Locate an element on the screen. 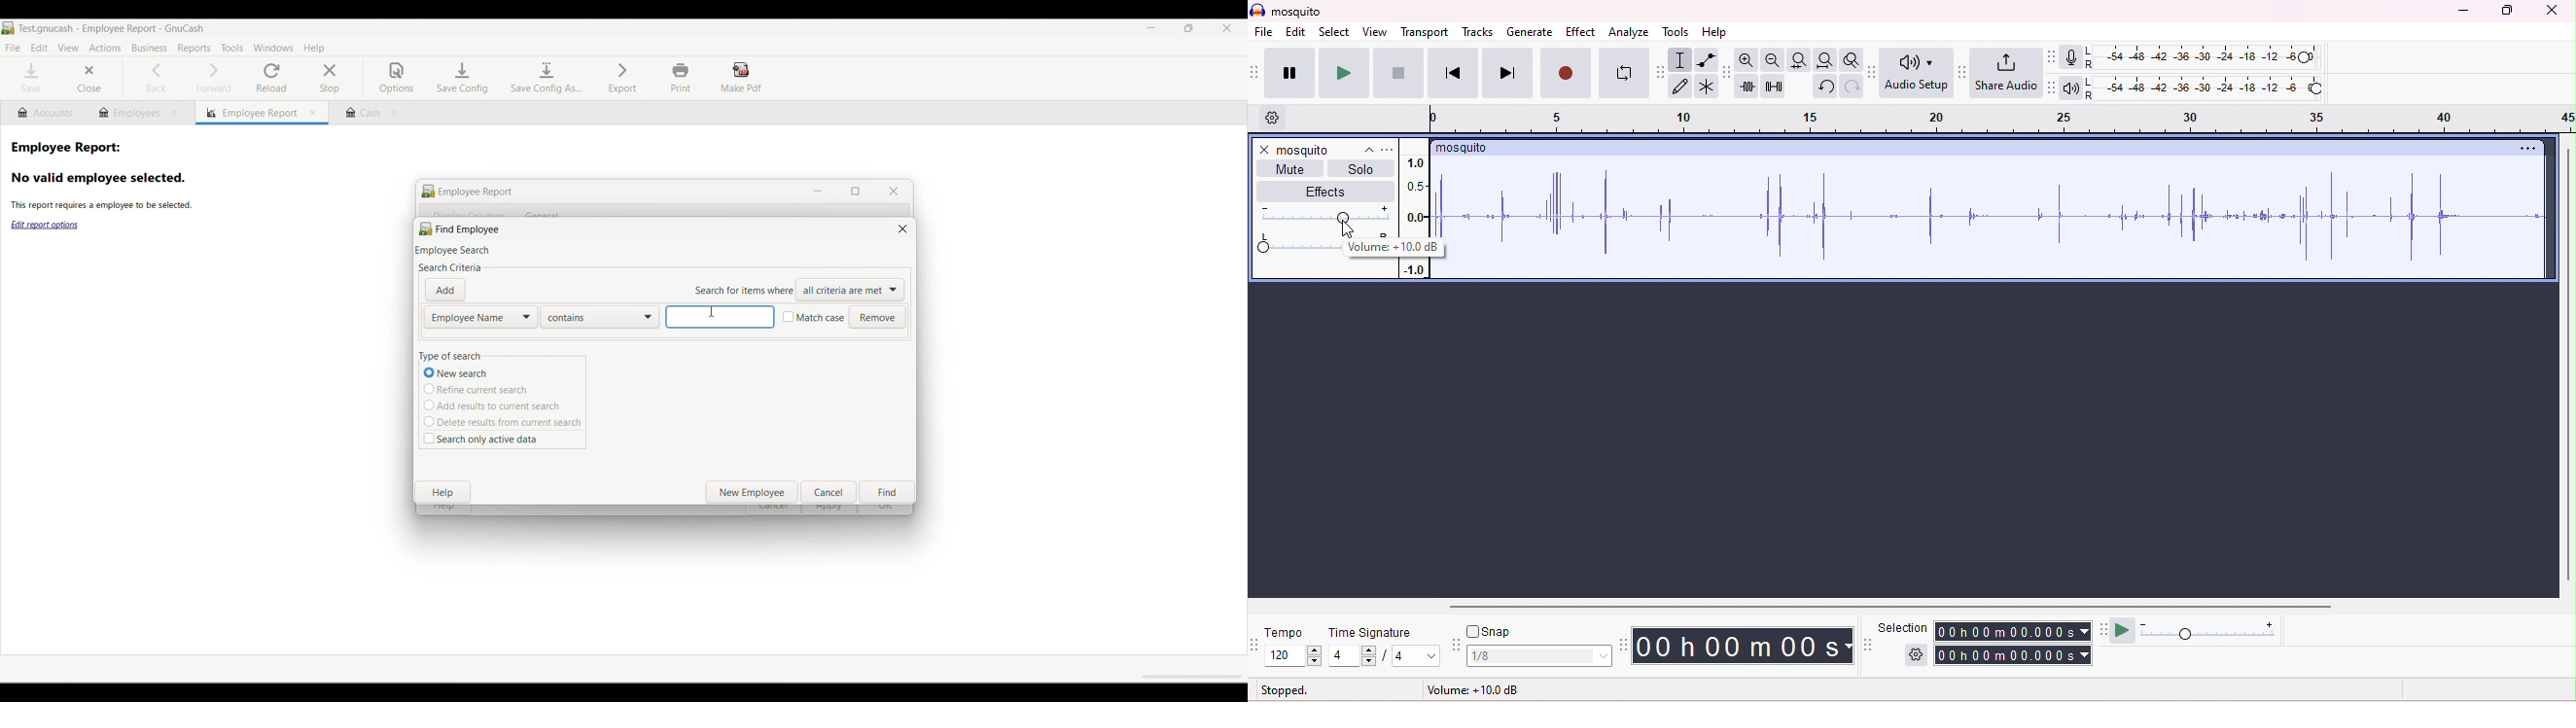 This screenshot has width=2576, height=728. view is located at coordinates (1375, 31).